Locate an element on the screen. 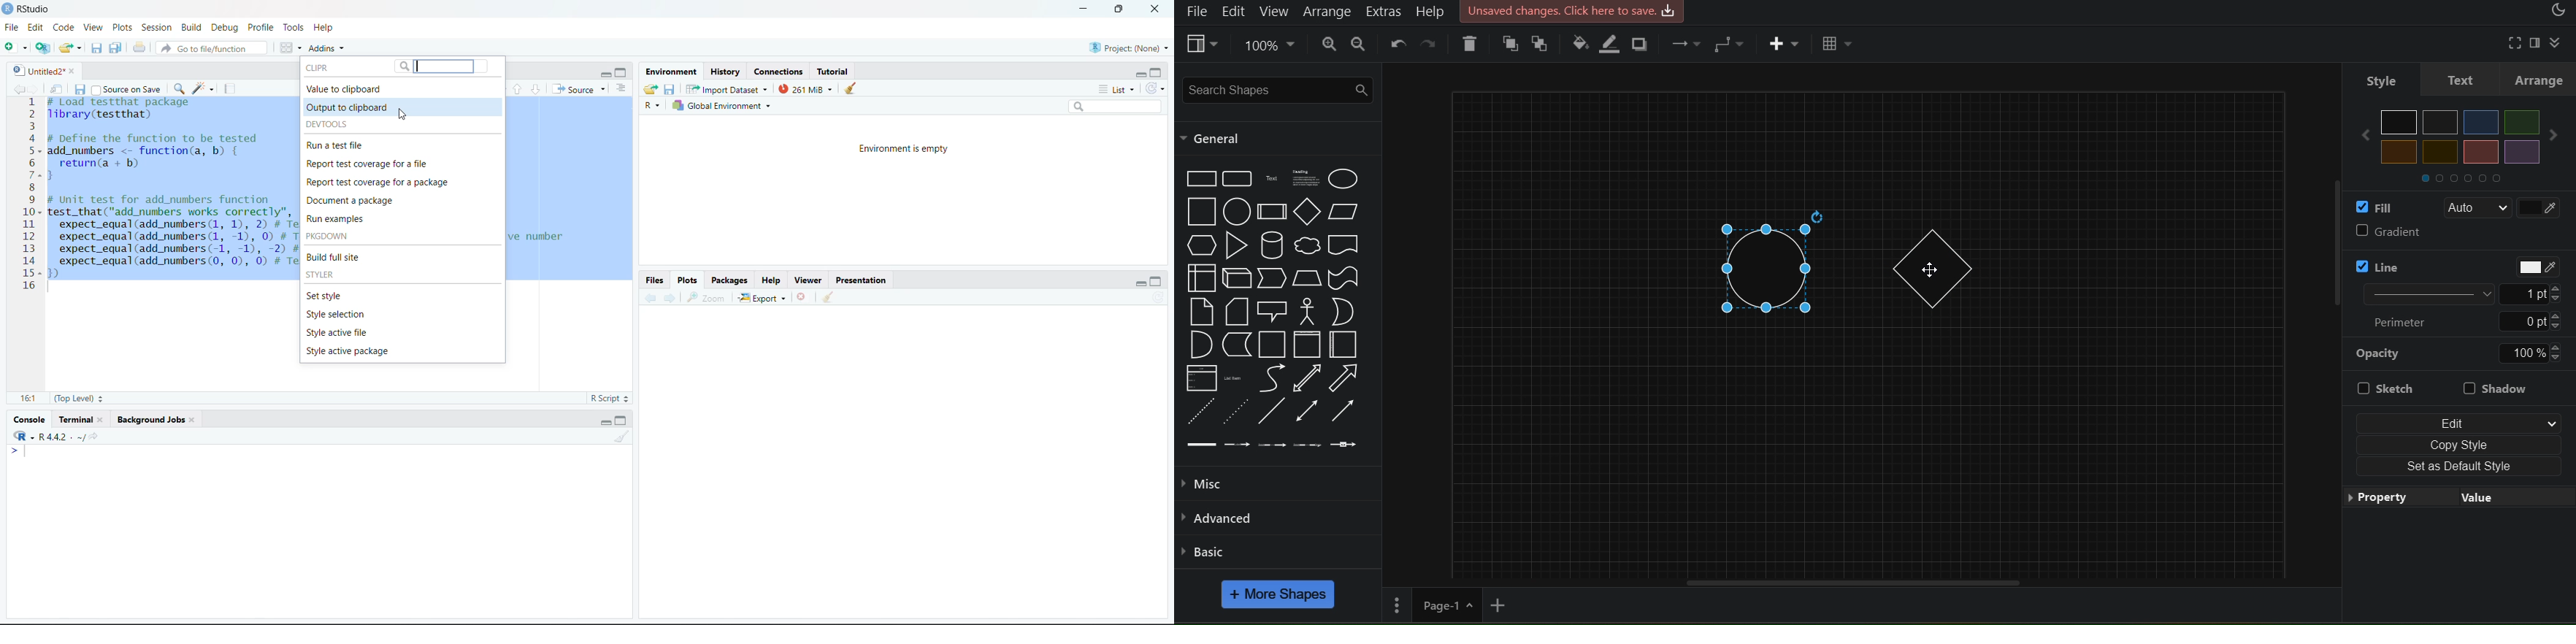  Report test coverage for a package is located at coordinates (376, 182).